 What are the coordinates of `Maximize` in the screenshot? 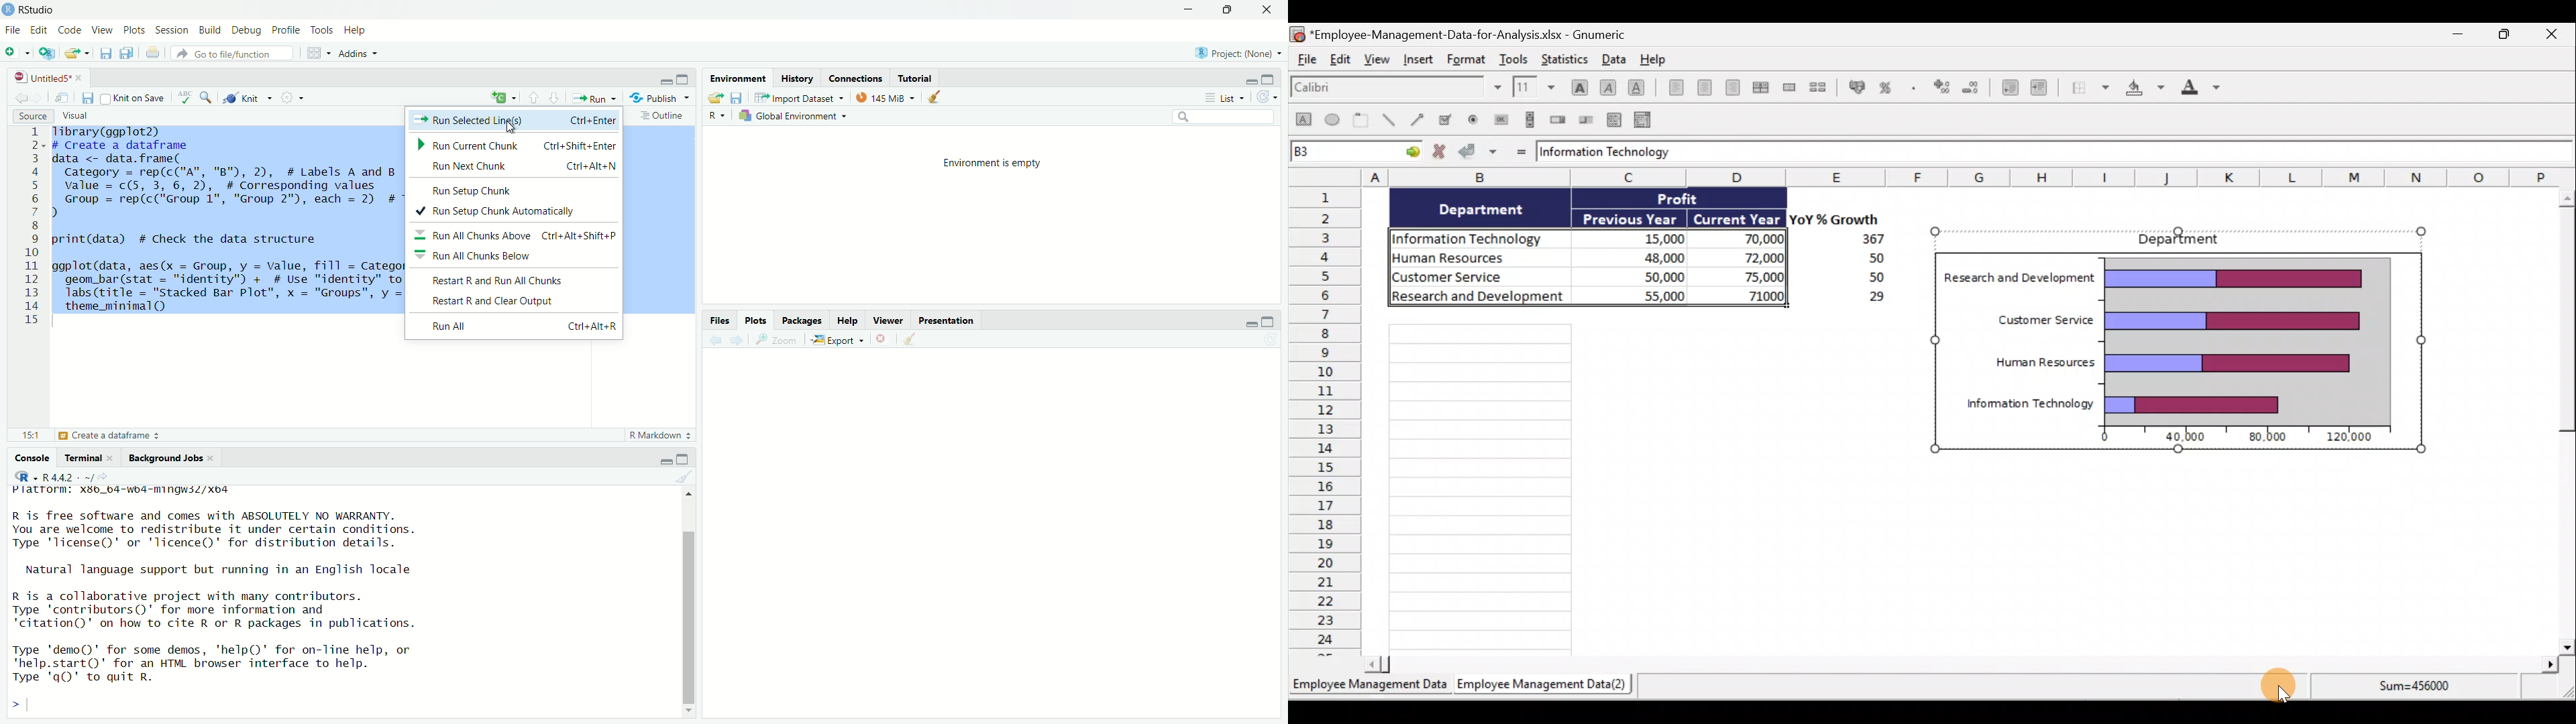 It's located at (684, 79).